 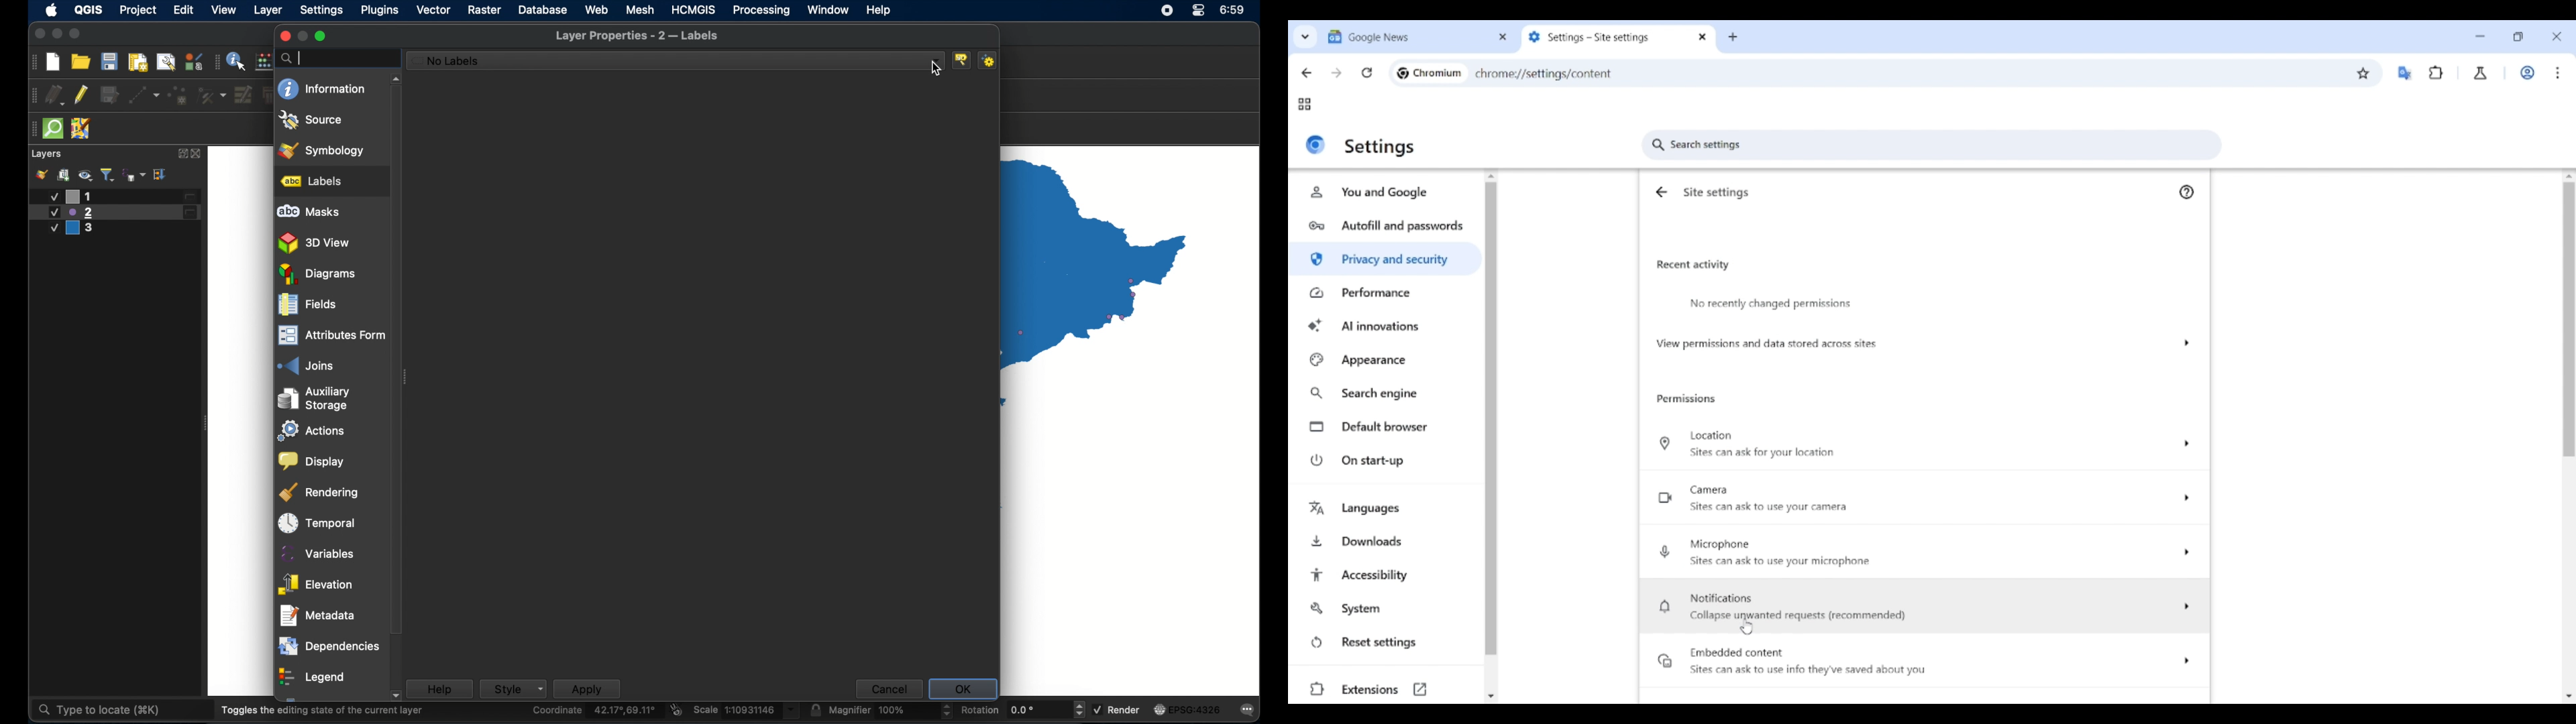 I want to click on Bookmark this tab, so click(x=2363, y=74).